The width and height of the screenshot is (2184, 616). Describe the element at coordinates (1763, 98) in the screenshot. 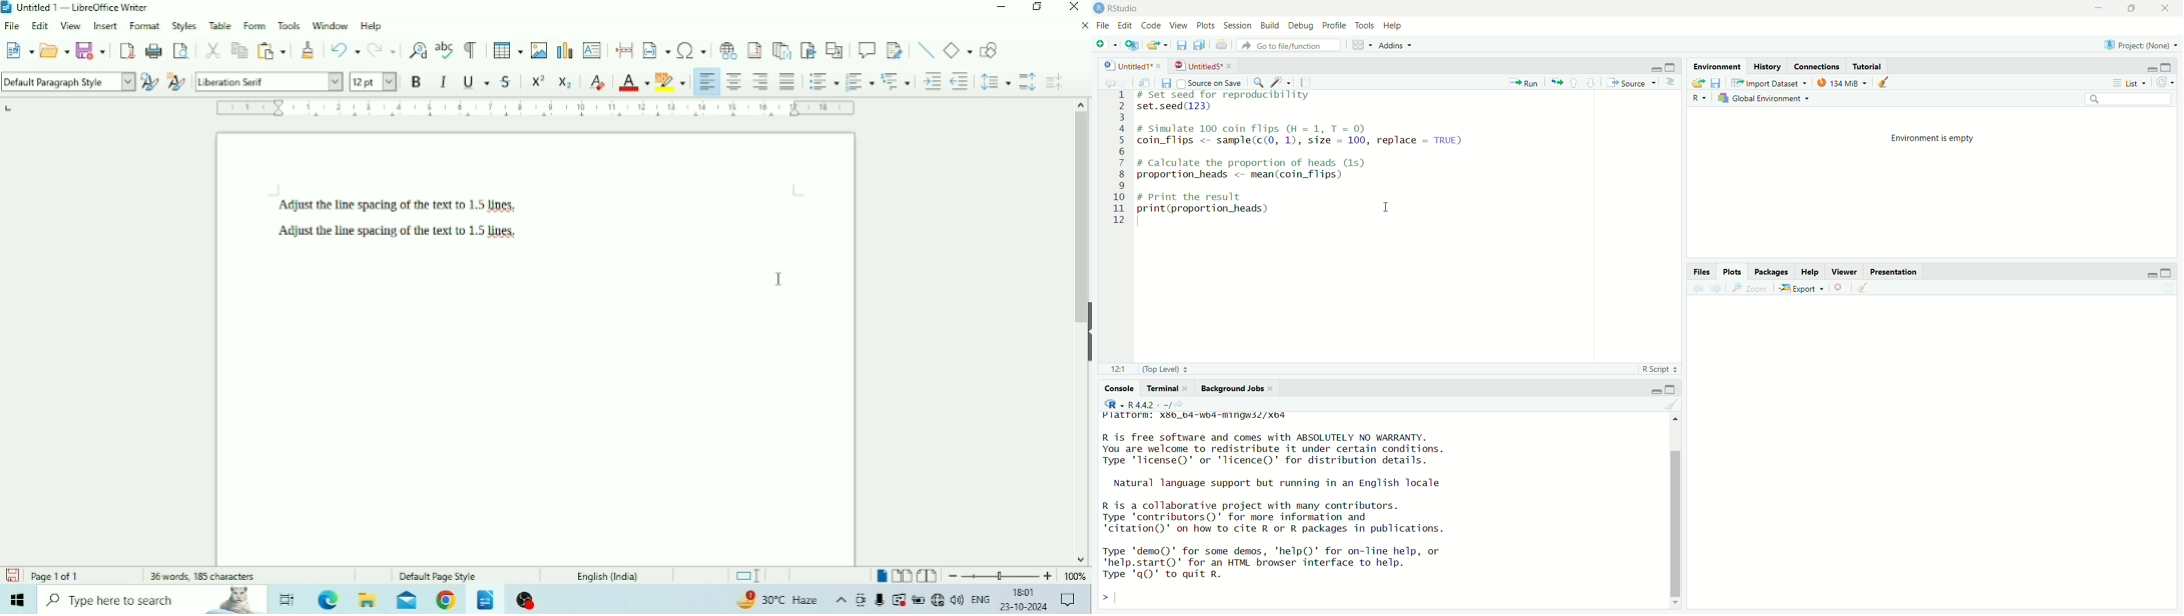

I see `global environment` at that location.